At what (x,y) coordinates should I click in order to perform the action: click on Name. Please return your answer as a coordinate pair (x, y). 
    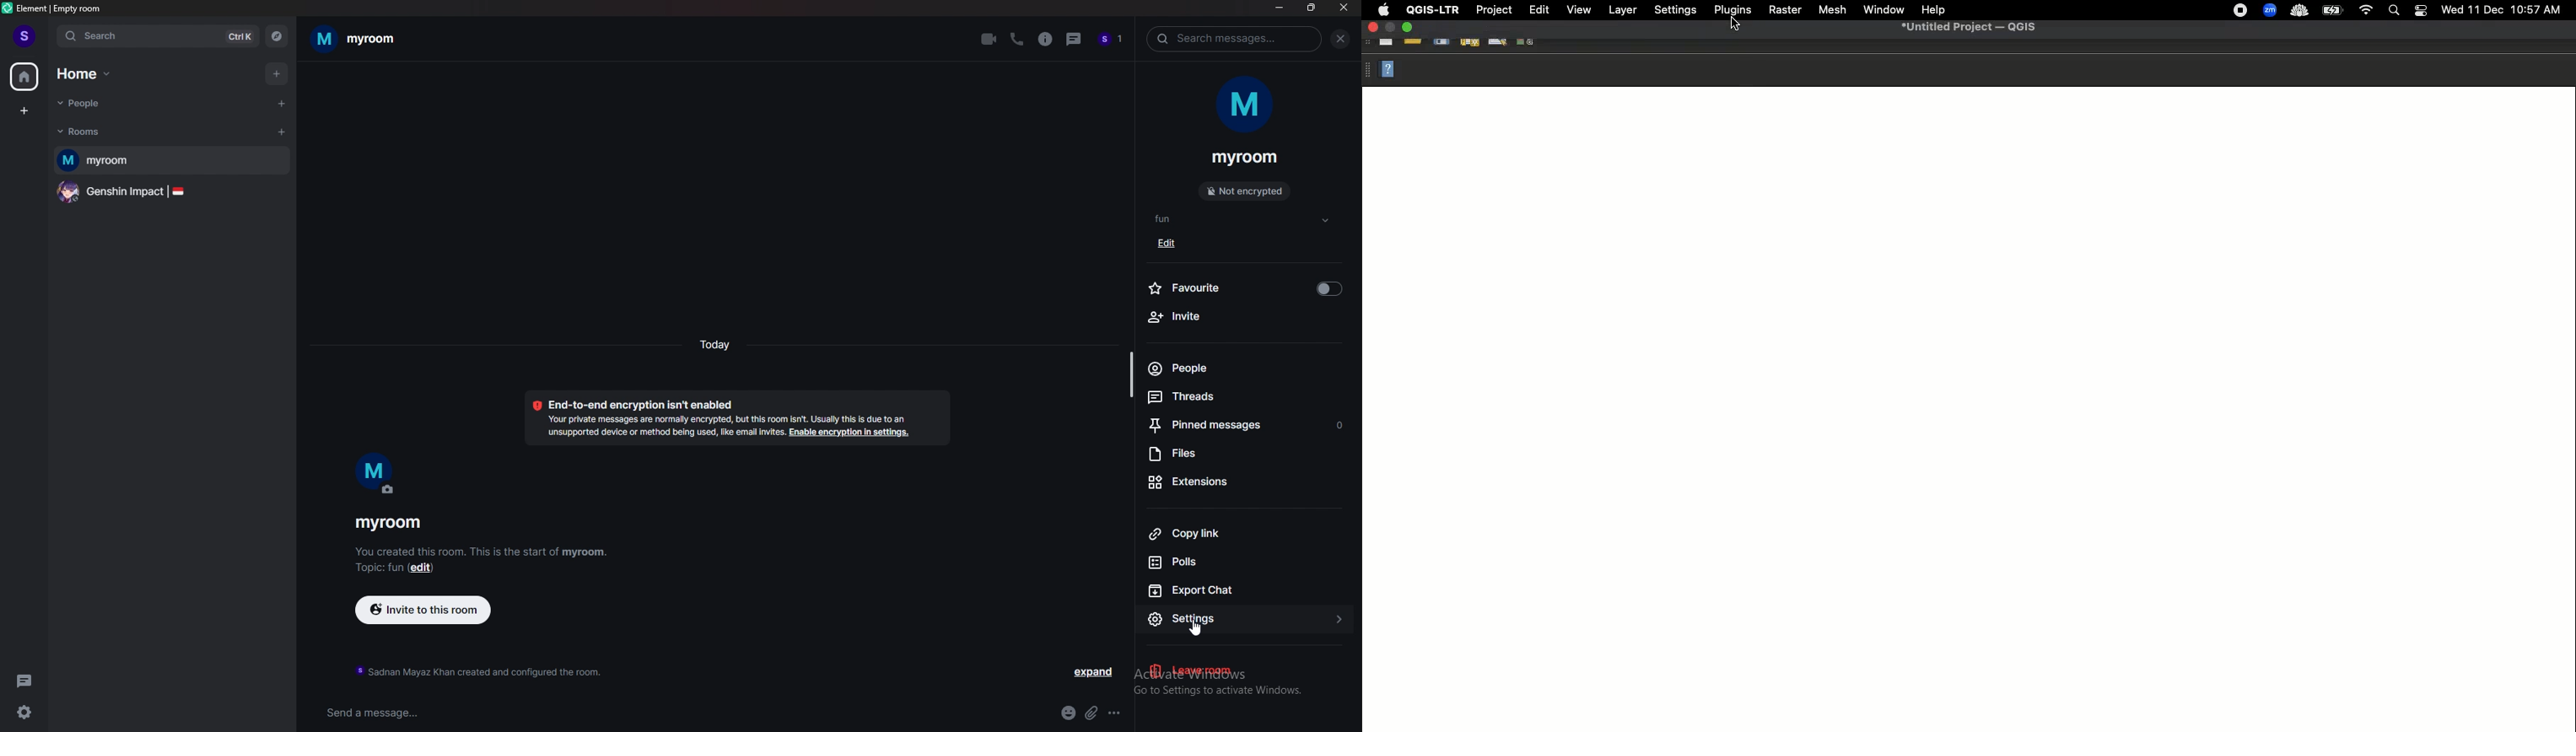
    Looking at the image, I should click on (1972, 29).